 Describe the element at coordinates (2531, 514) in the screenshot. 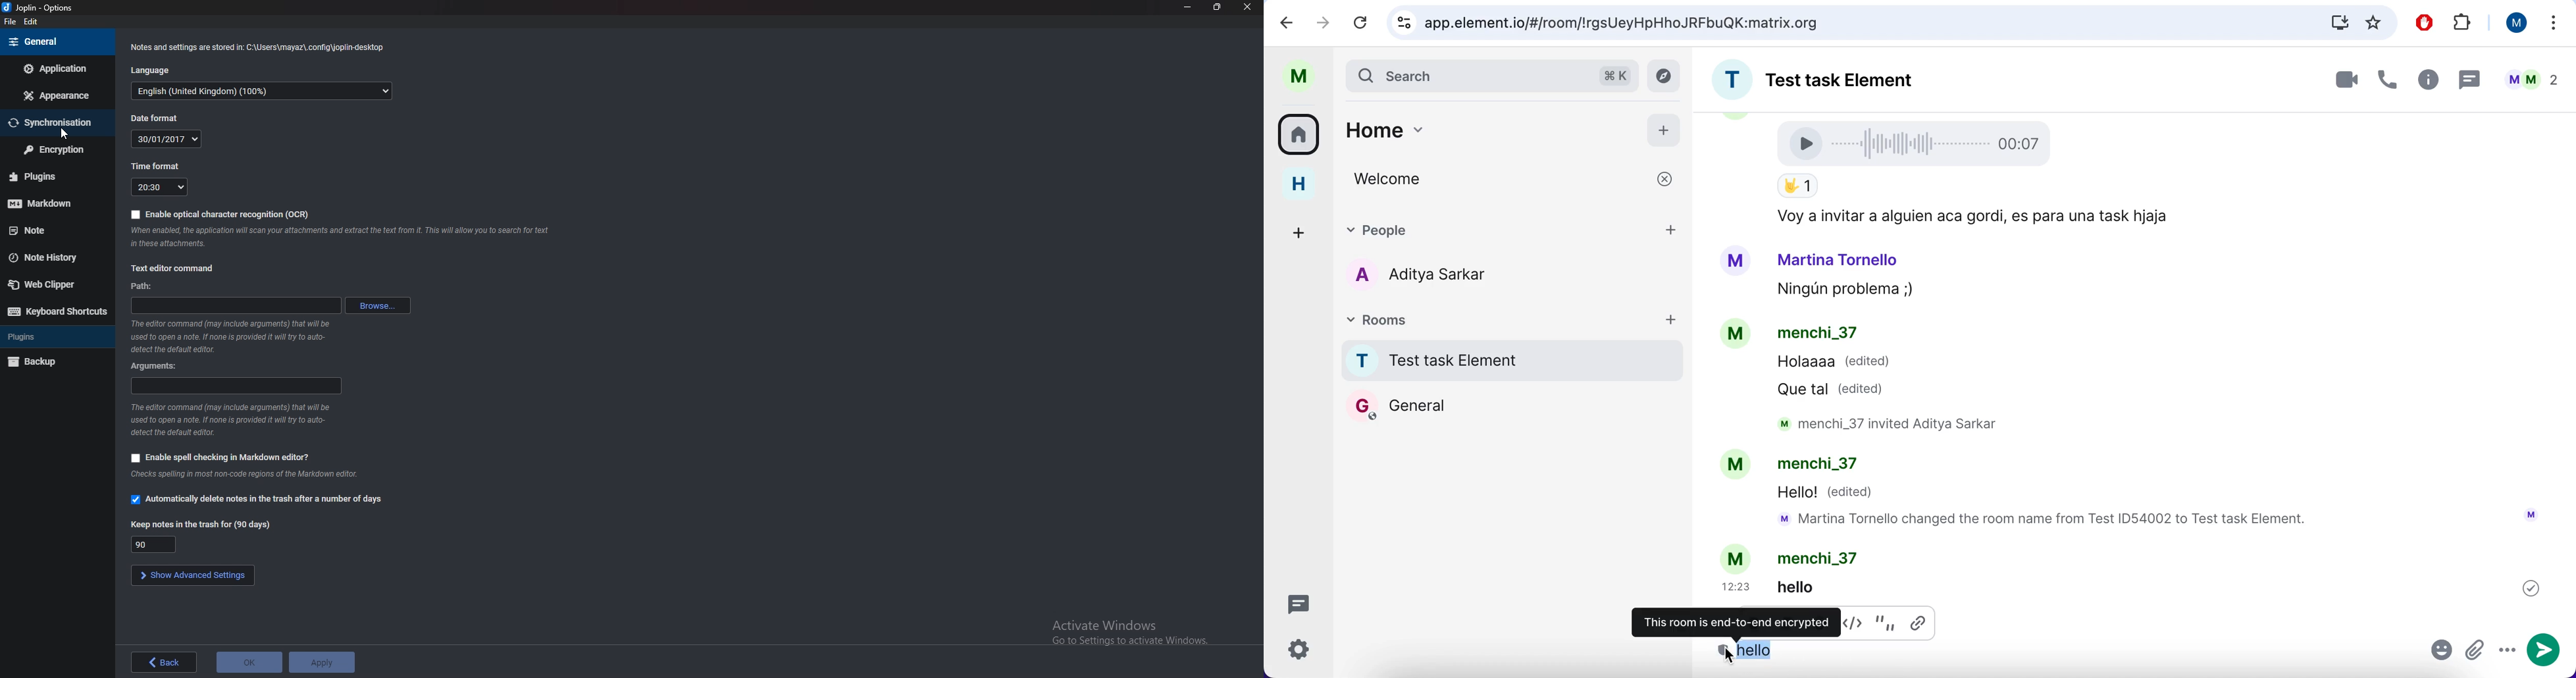

I see `User Icon` at that location.